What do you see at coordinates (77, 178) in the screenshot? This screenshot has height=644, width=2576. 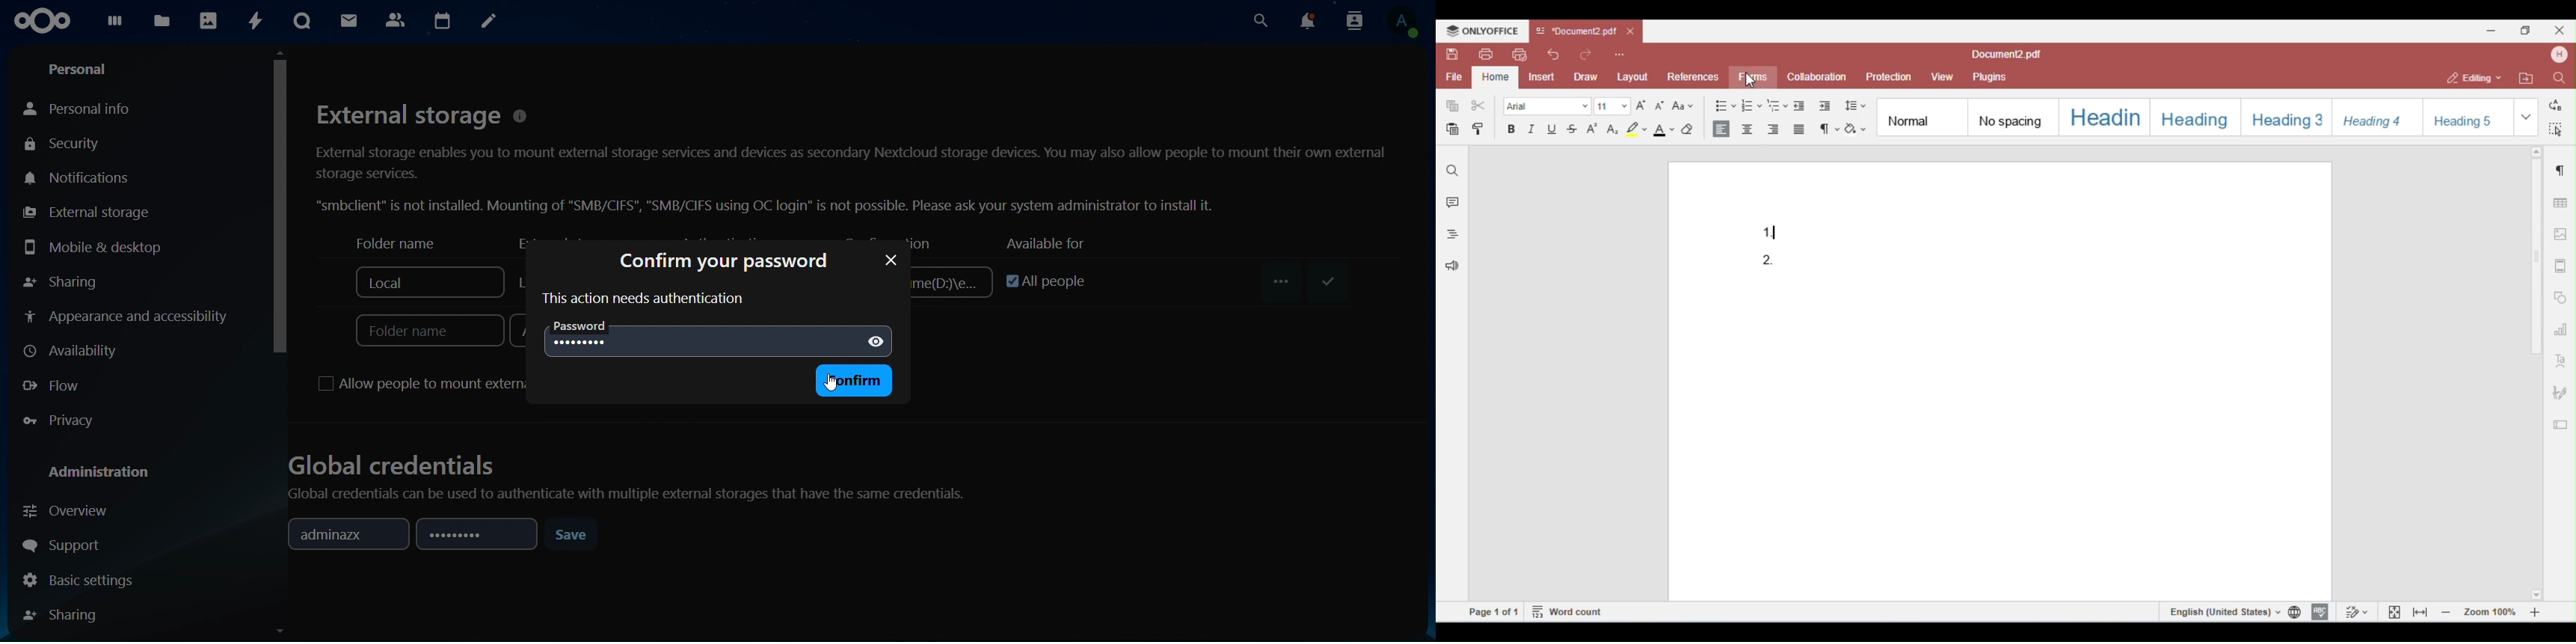 I see `notifications` at bounding box center [77, 178].